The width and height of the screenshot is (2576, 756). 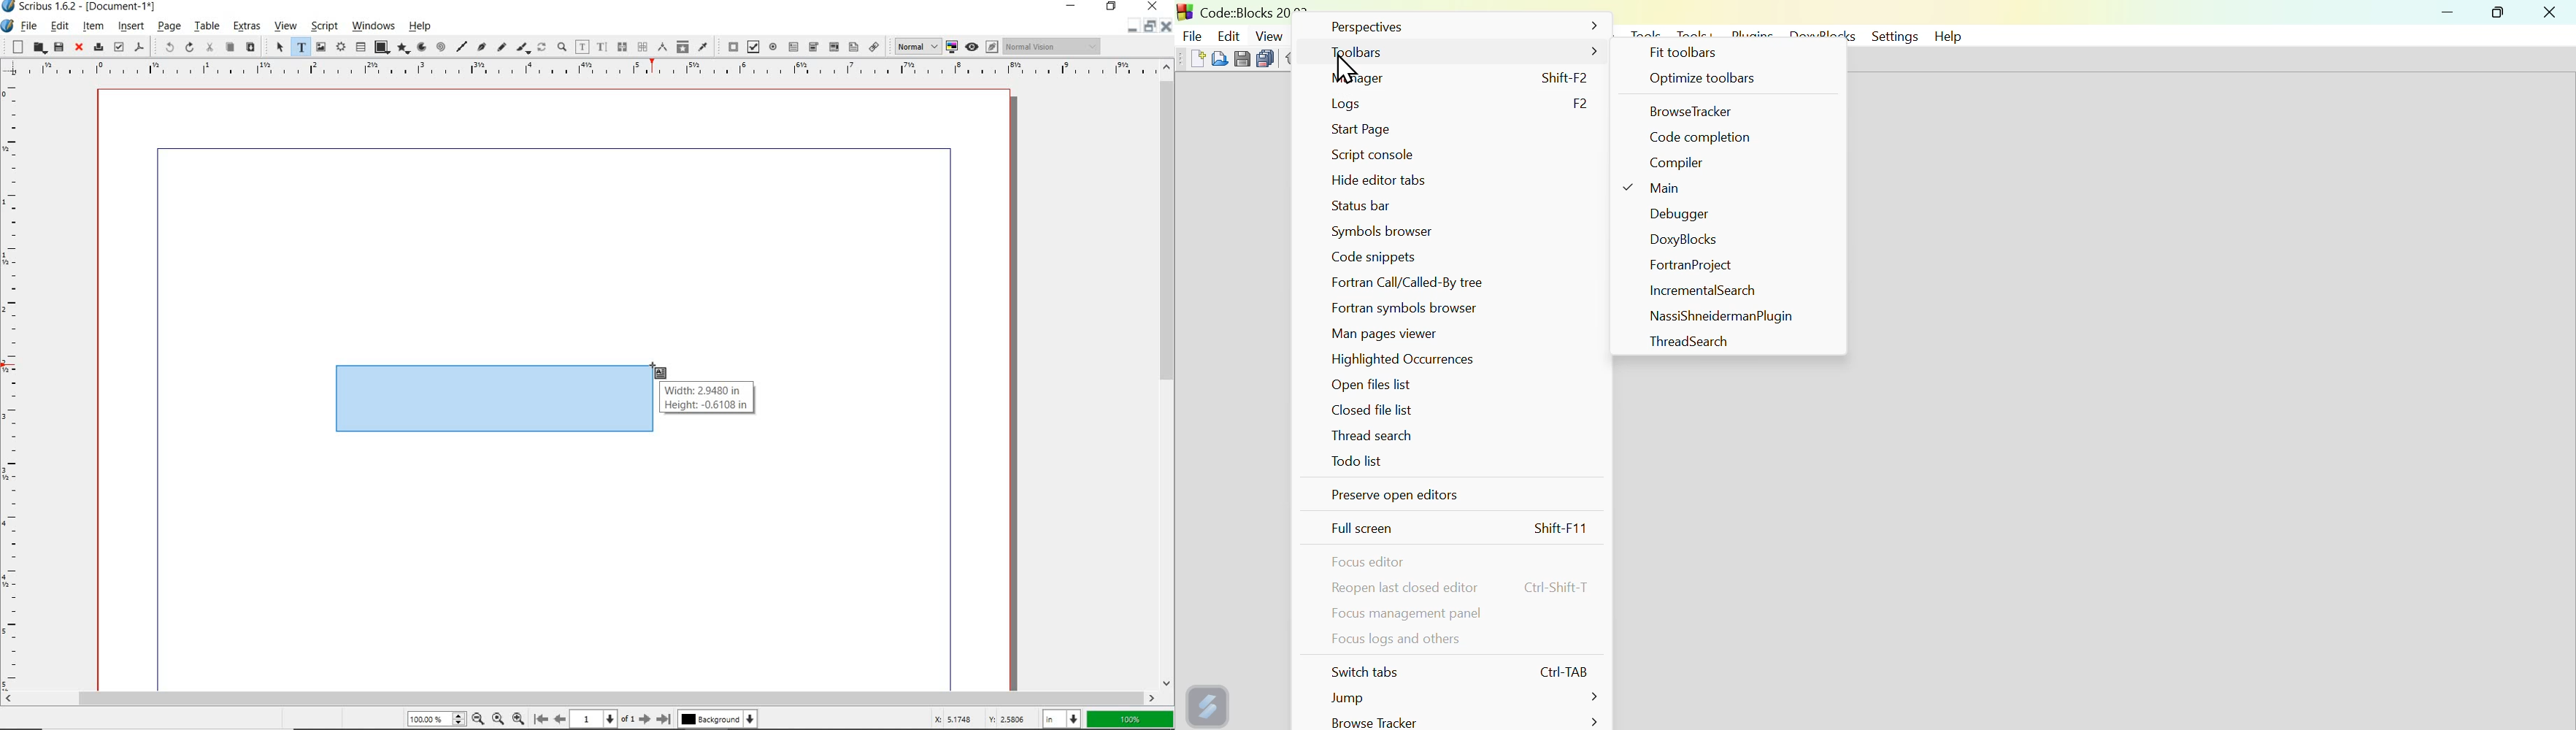 What do you see at coordinates (1379, 438) in the screenshot?
I see `Thread search` at bounding box center [1379, 438].